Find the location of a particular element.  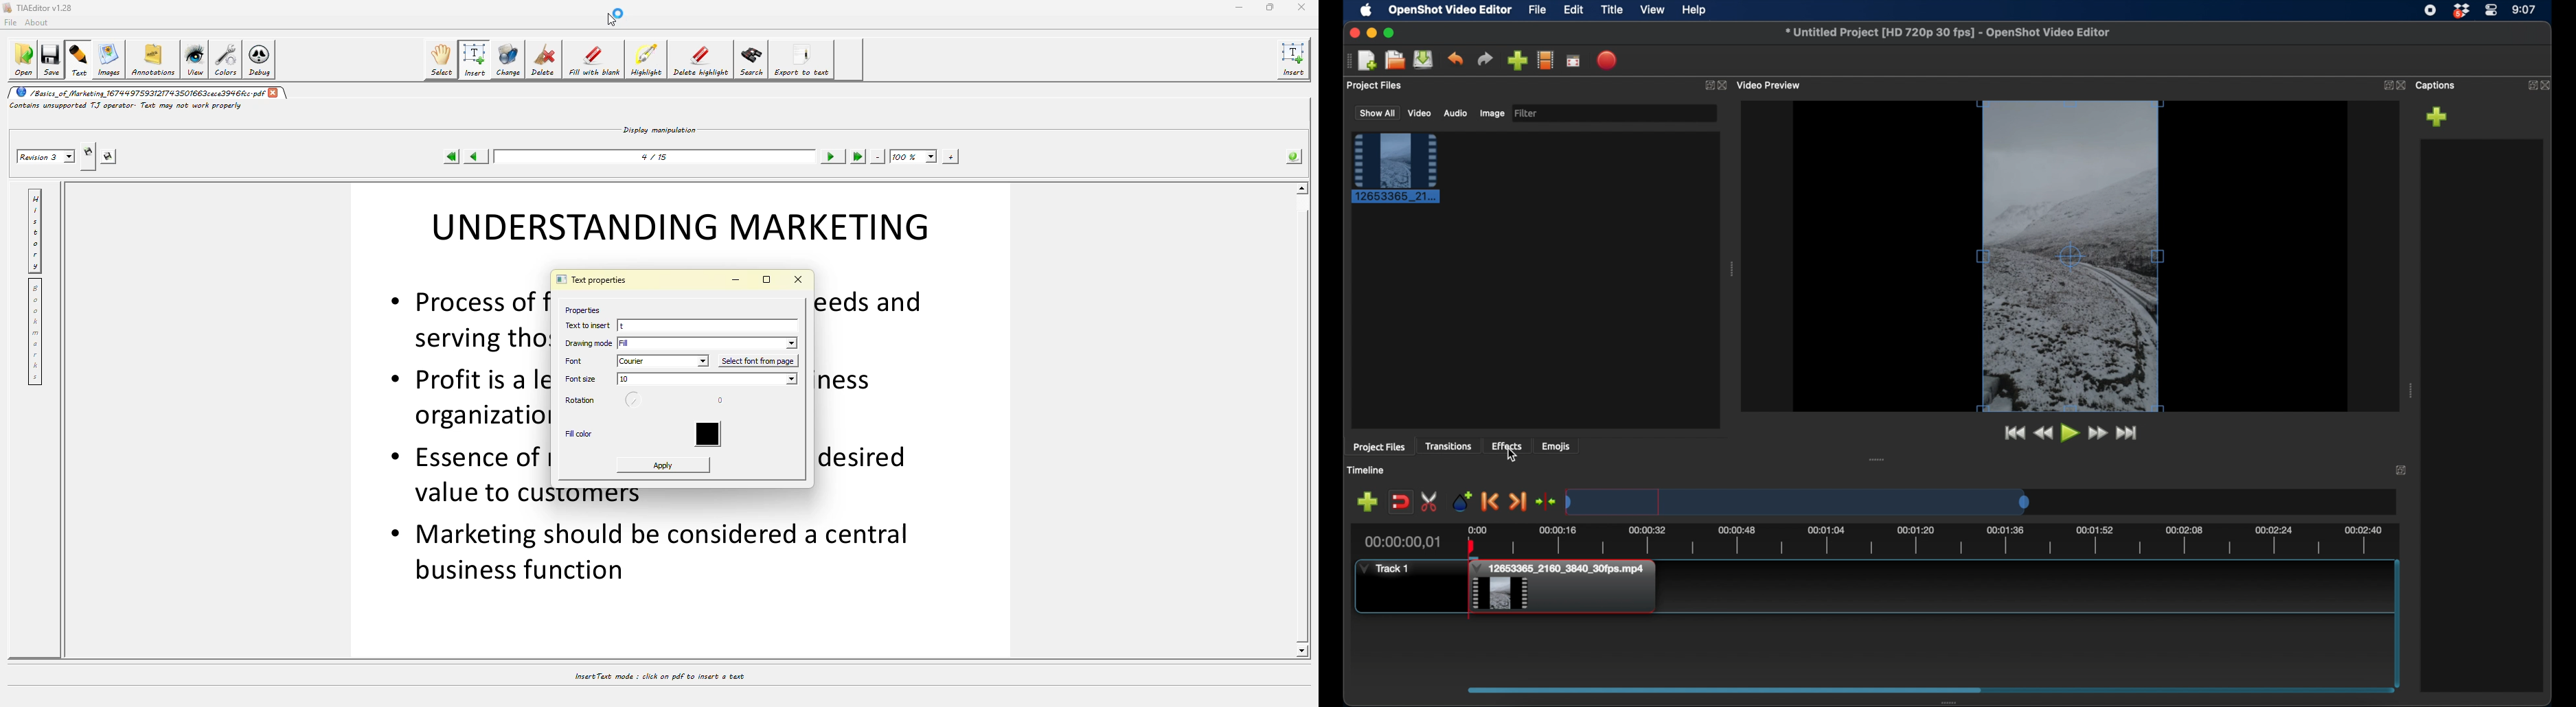

filename is located at coordinates (1947, 32).